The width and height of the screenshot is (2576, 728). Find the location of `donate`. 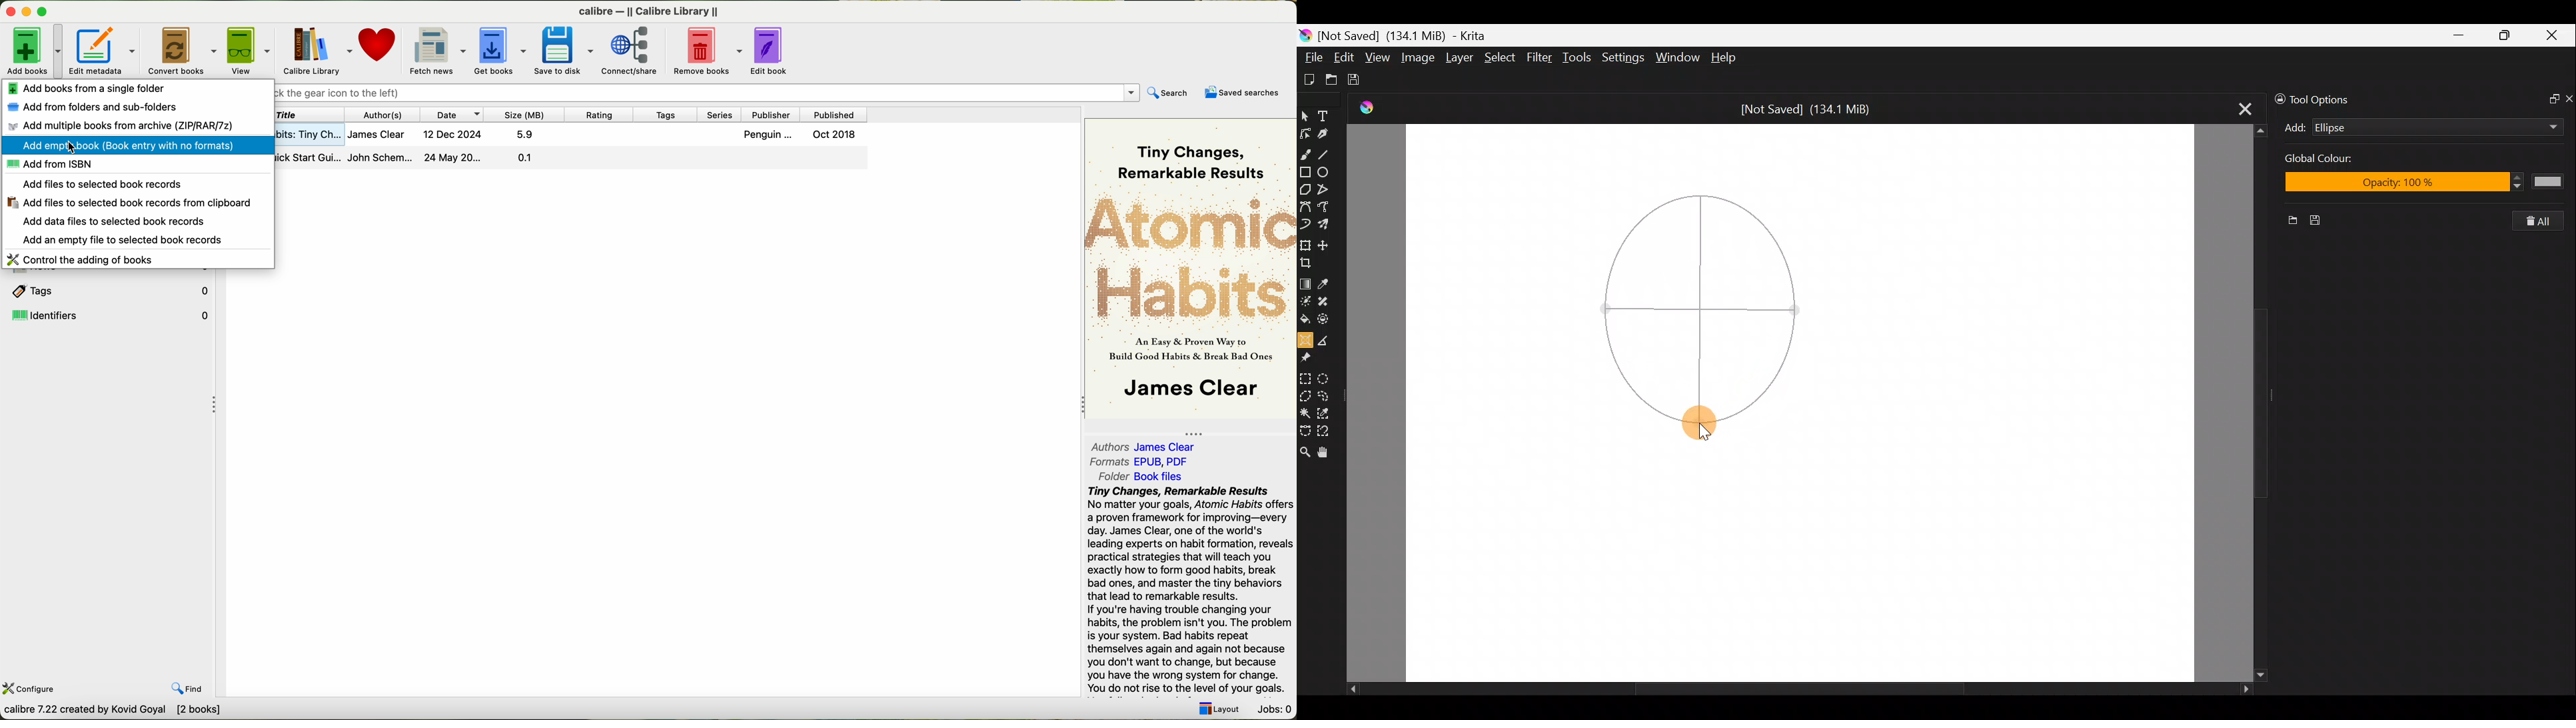

donate is located at coordinates (380, 46).